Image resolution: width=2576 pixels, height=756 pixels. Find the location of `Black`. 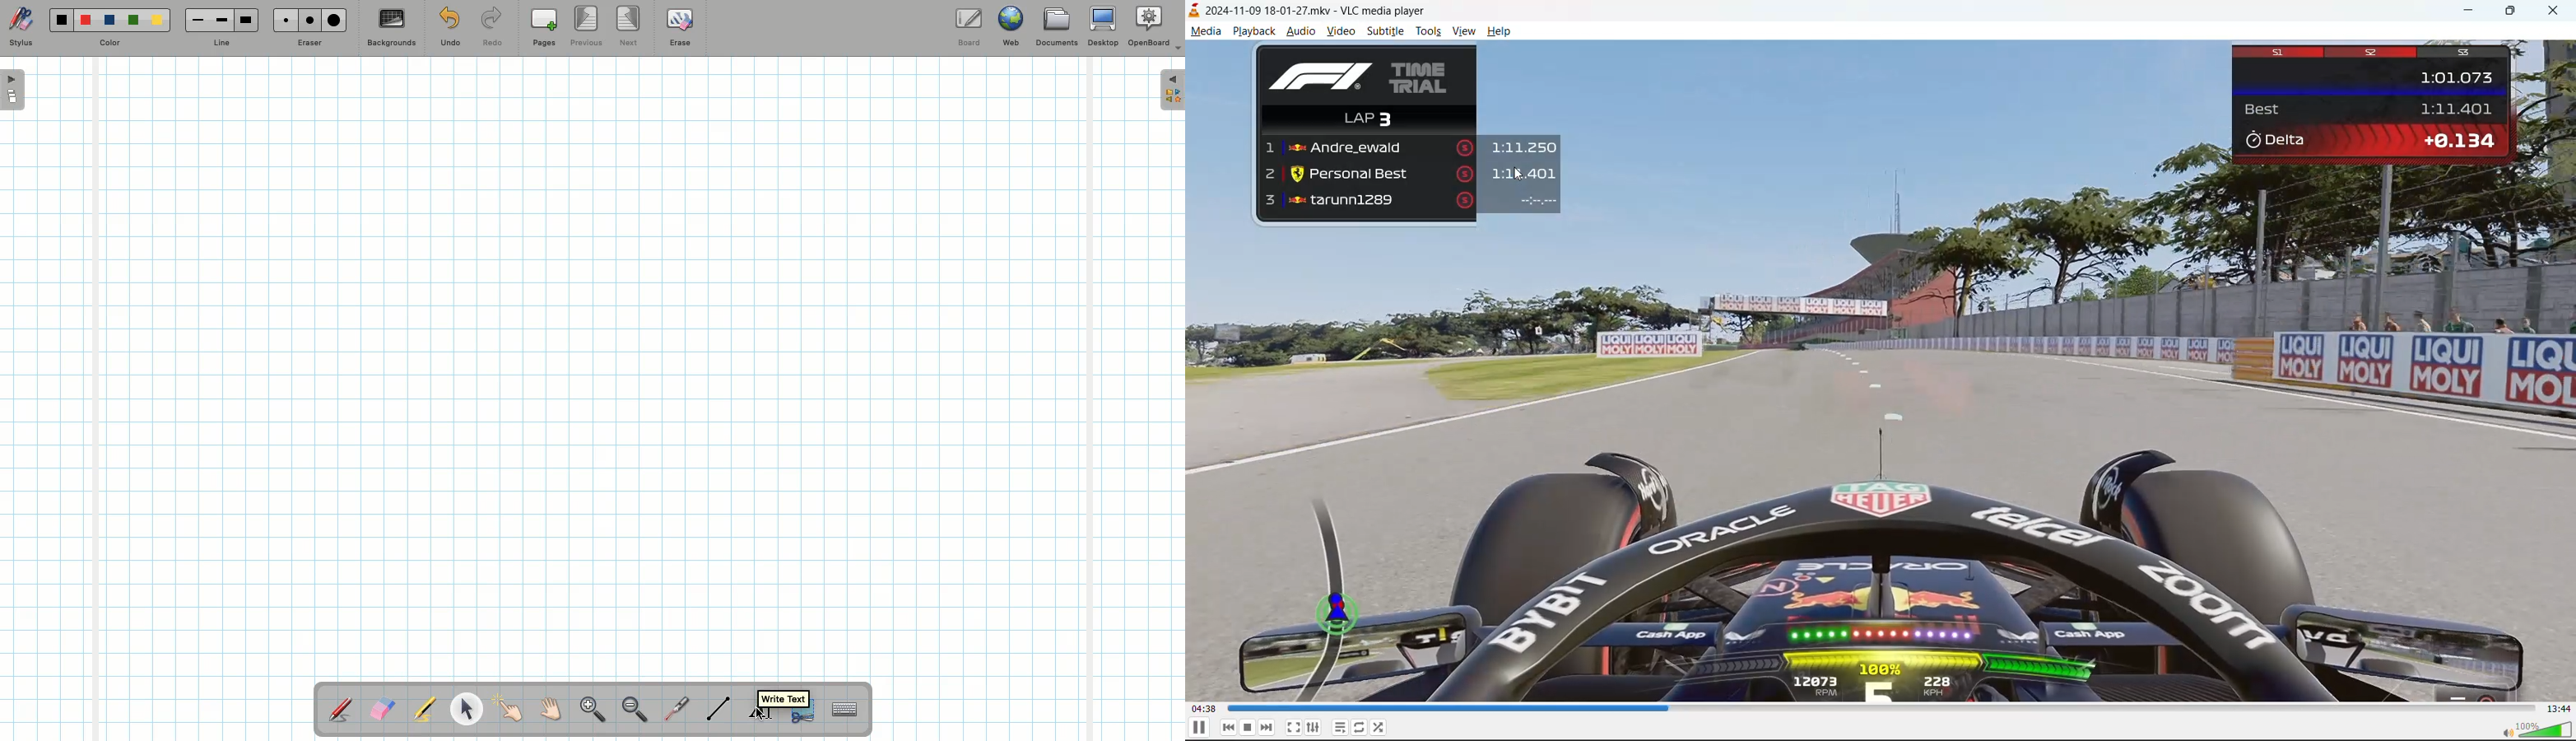

Black is located at coordinates (60, 20).